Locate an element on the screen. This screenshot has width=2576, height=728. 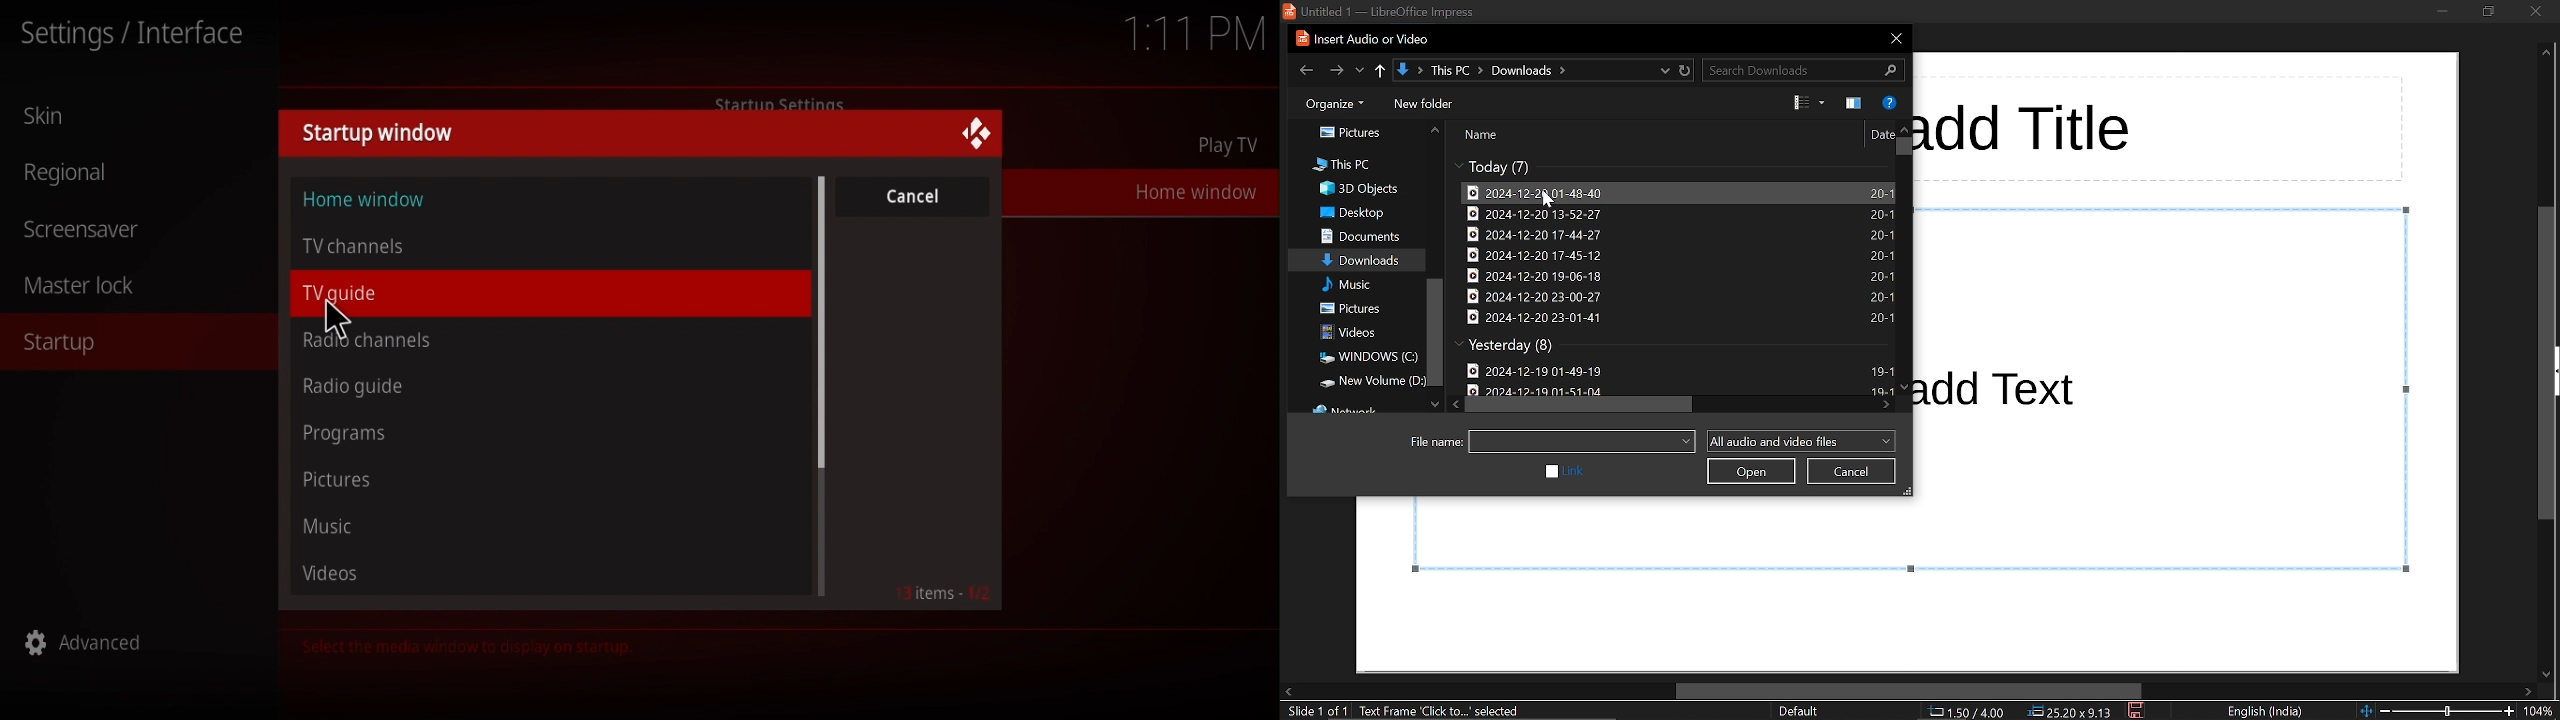
vertical scrollbars in files is located at coordinates (1904, 148).